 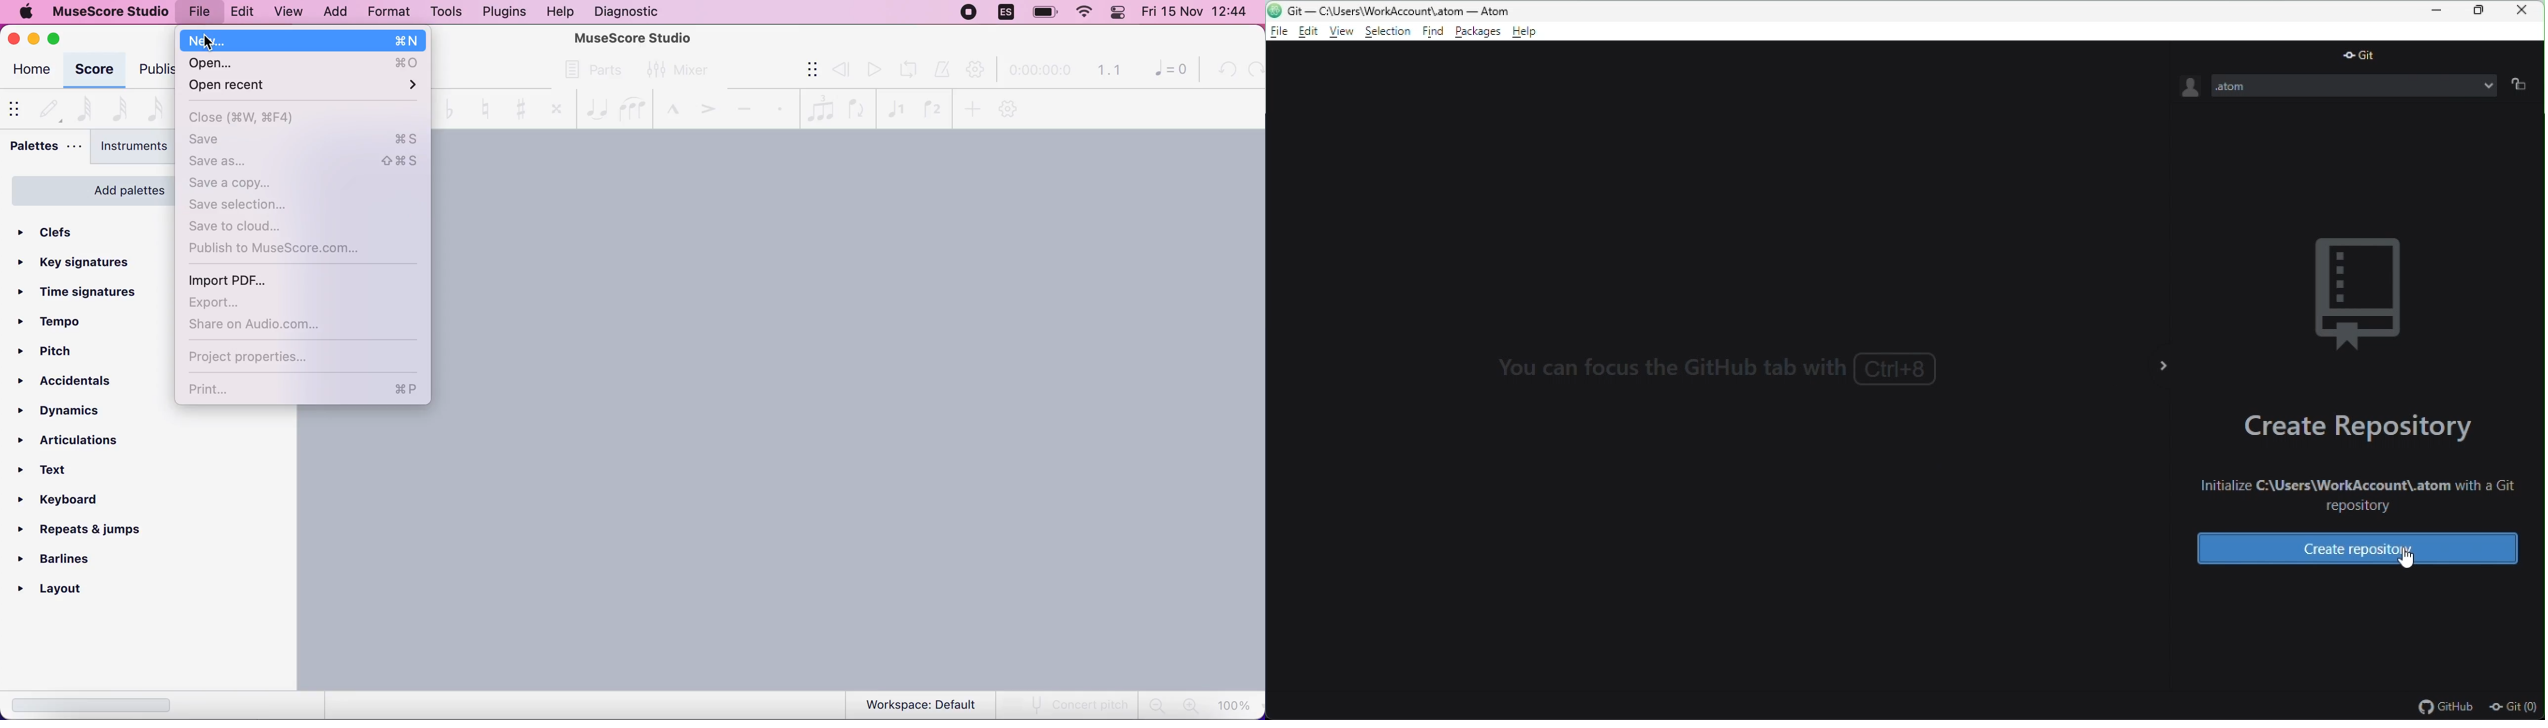 I want to click on time, so click(x=1039, y=71).